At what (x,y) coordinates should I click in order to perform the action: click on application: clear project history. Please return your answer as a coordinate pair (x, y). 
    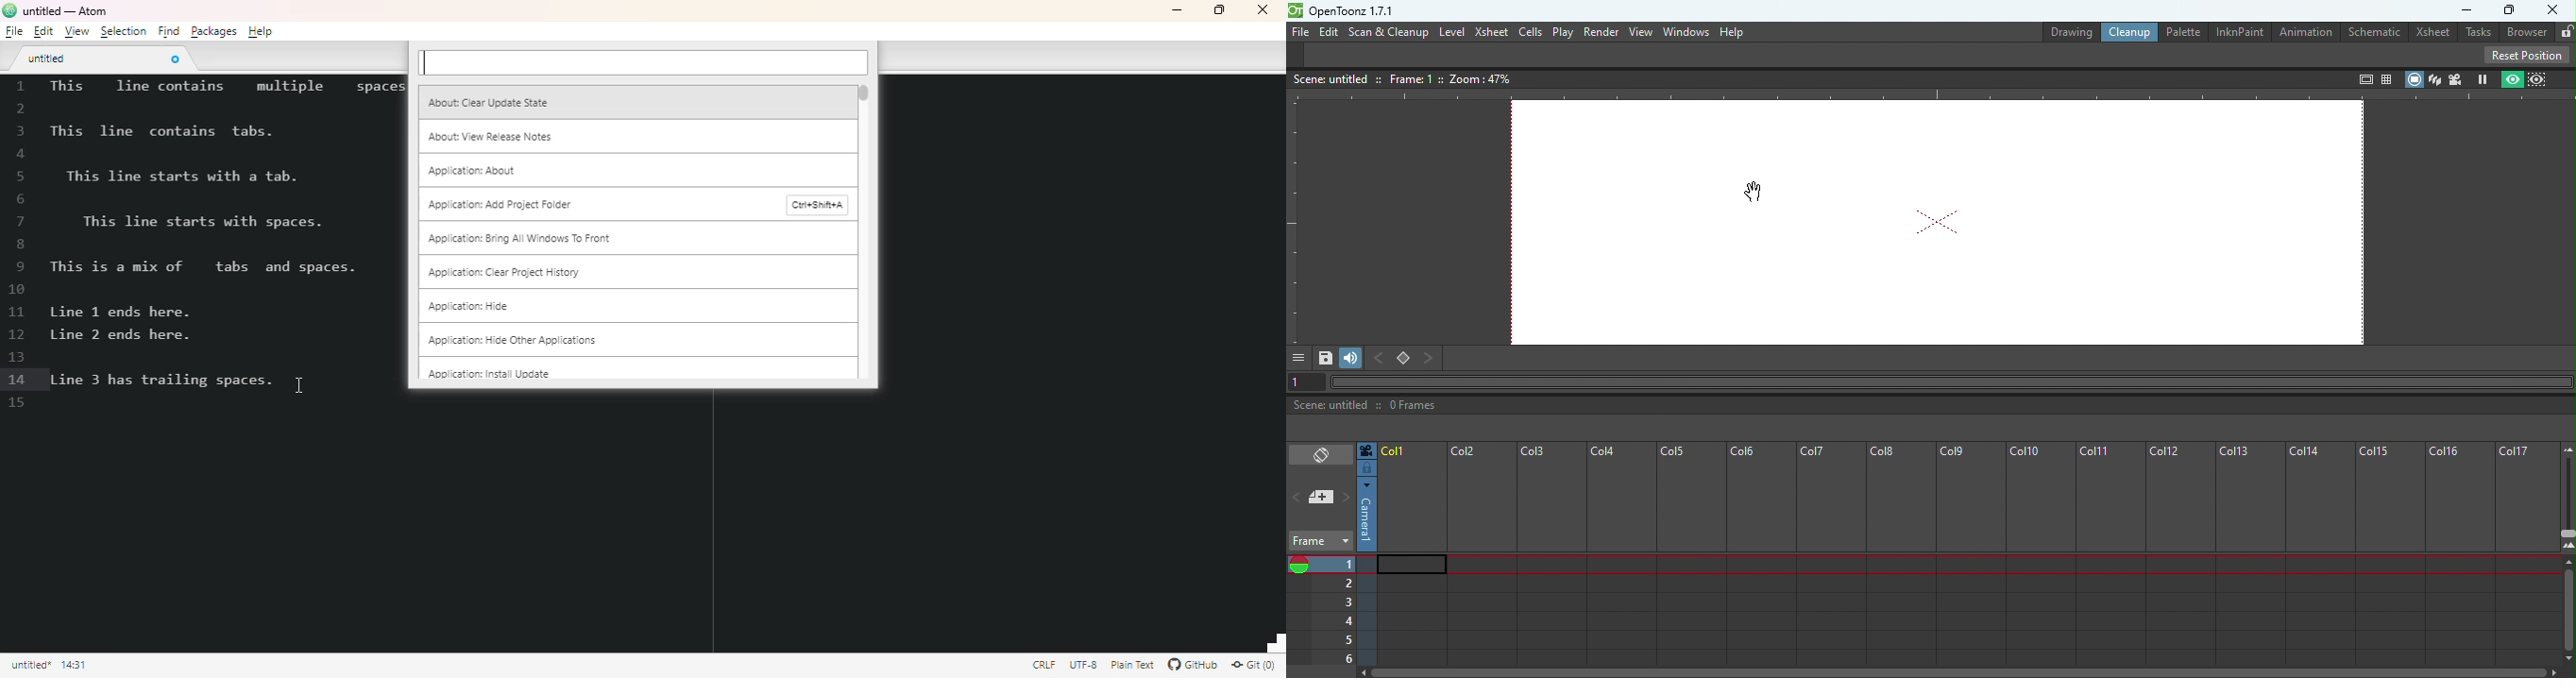
    Looking at the image, I should click on (506, 273).